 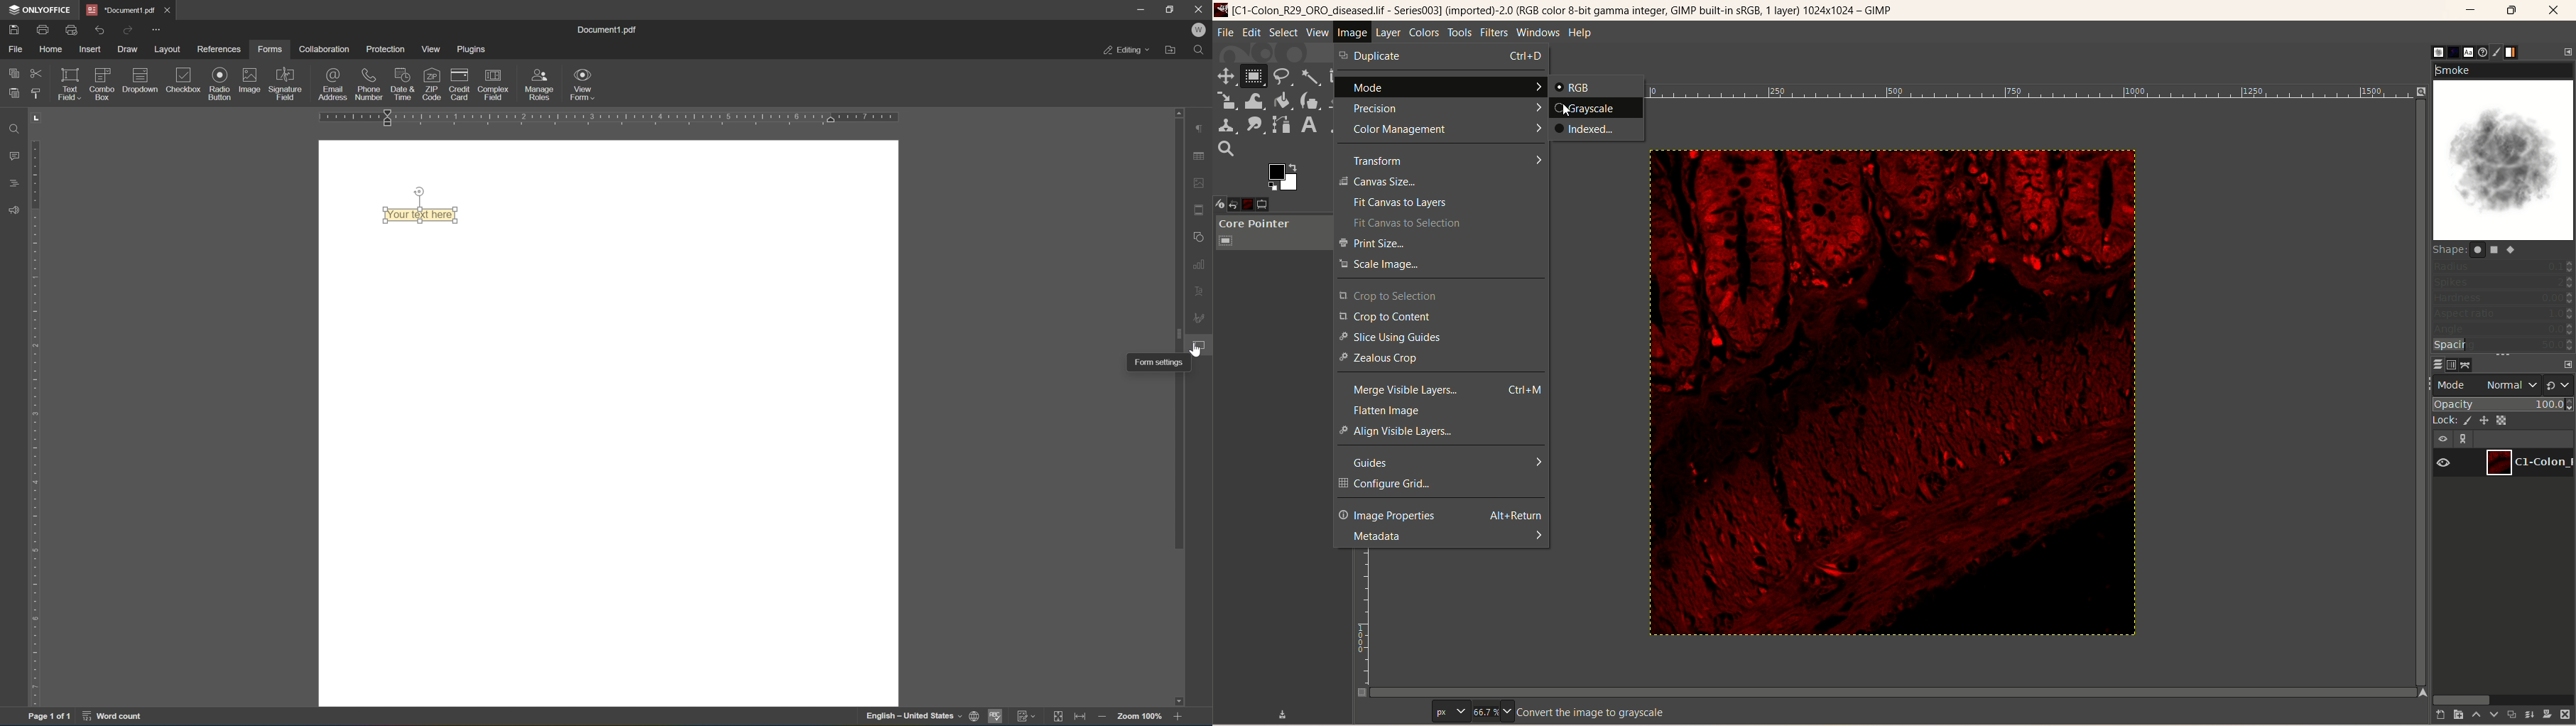 I want to click on zealous crop, so click(x=1440, y=359).